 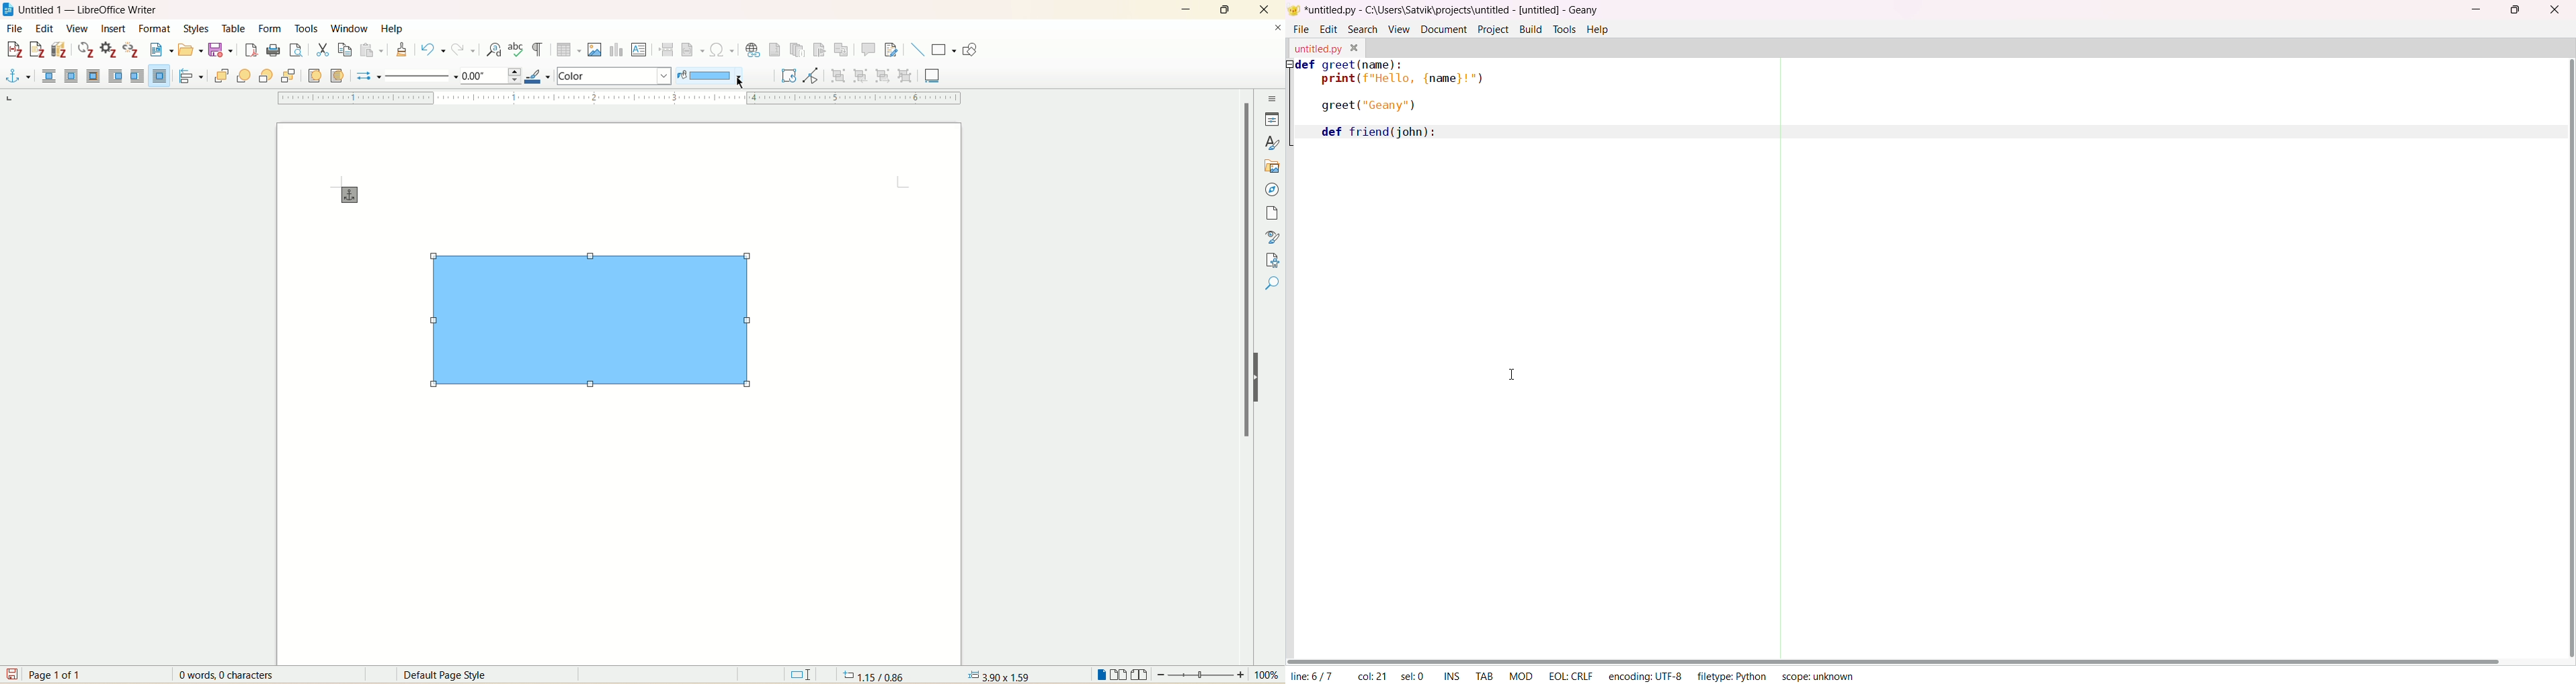 What do you see at coordinates (1644, 675) in the screenshot?
I see `encoding: UTF-8` at bounding box center [1644, 675].